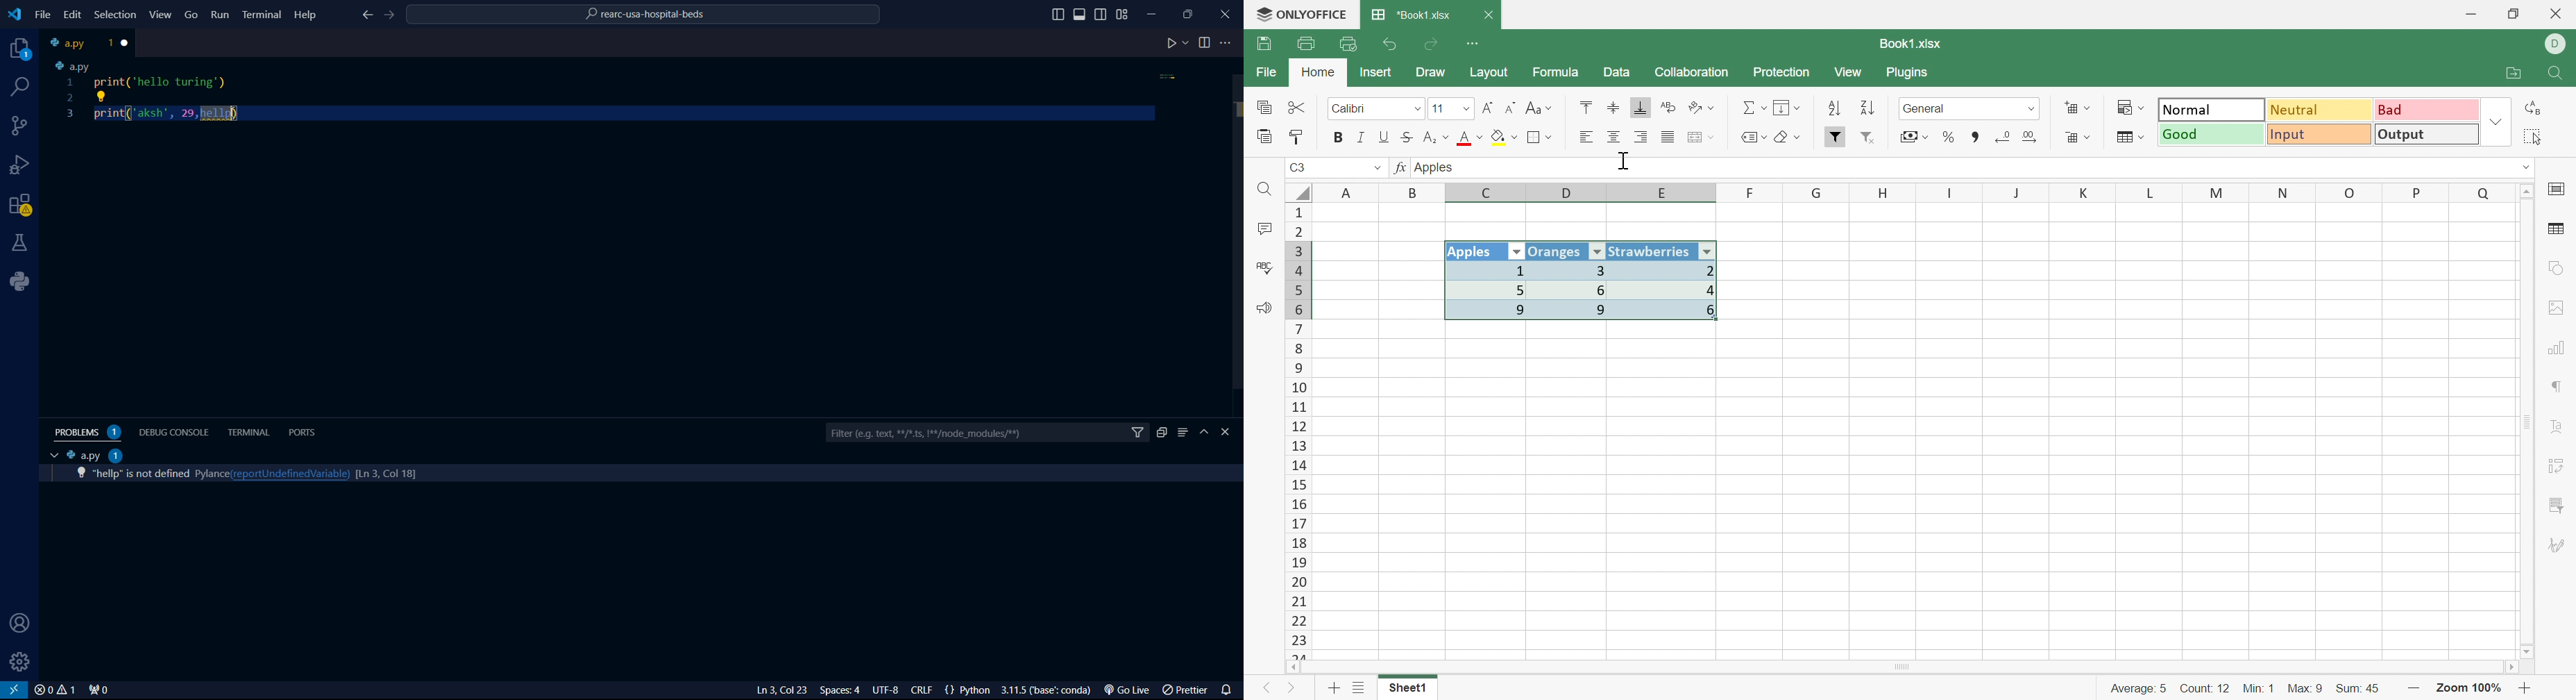 Image resolution: width=2576 pixels, height=700 pixels. What do you see at coordinates (1489, 74) in the screenshot?
I see `Lyout` at bounding box center [1489, 74].